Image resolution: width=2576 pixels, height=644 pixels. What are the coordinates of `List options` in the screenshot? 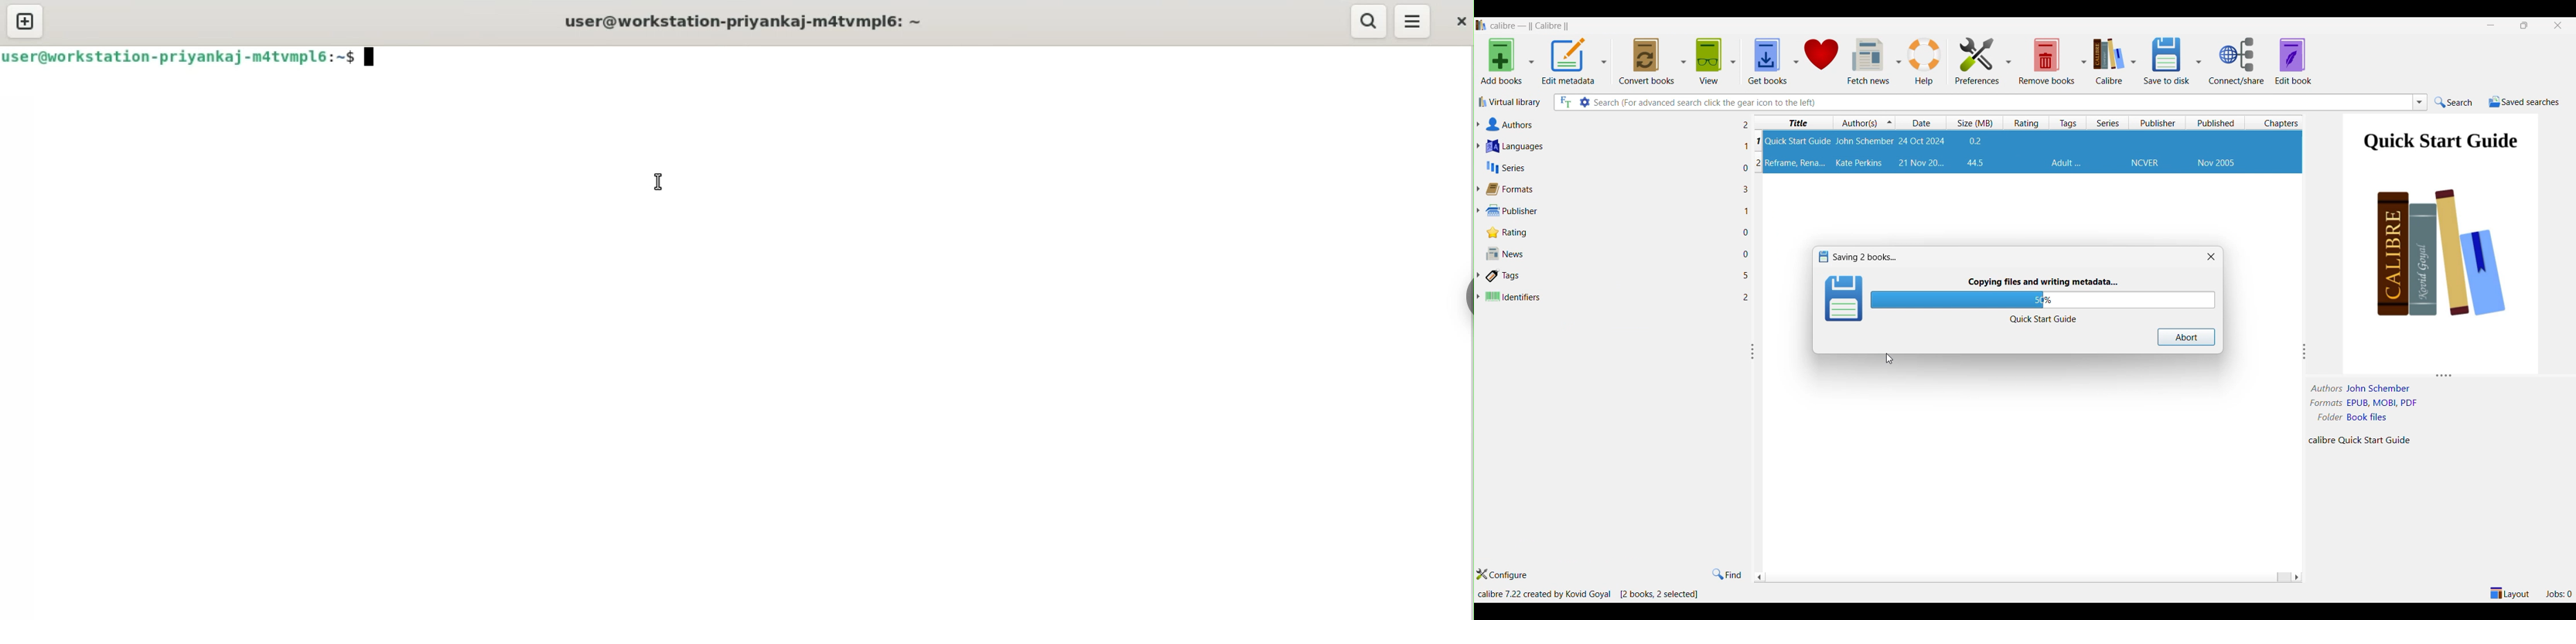 It's located at (2420, 102).